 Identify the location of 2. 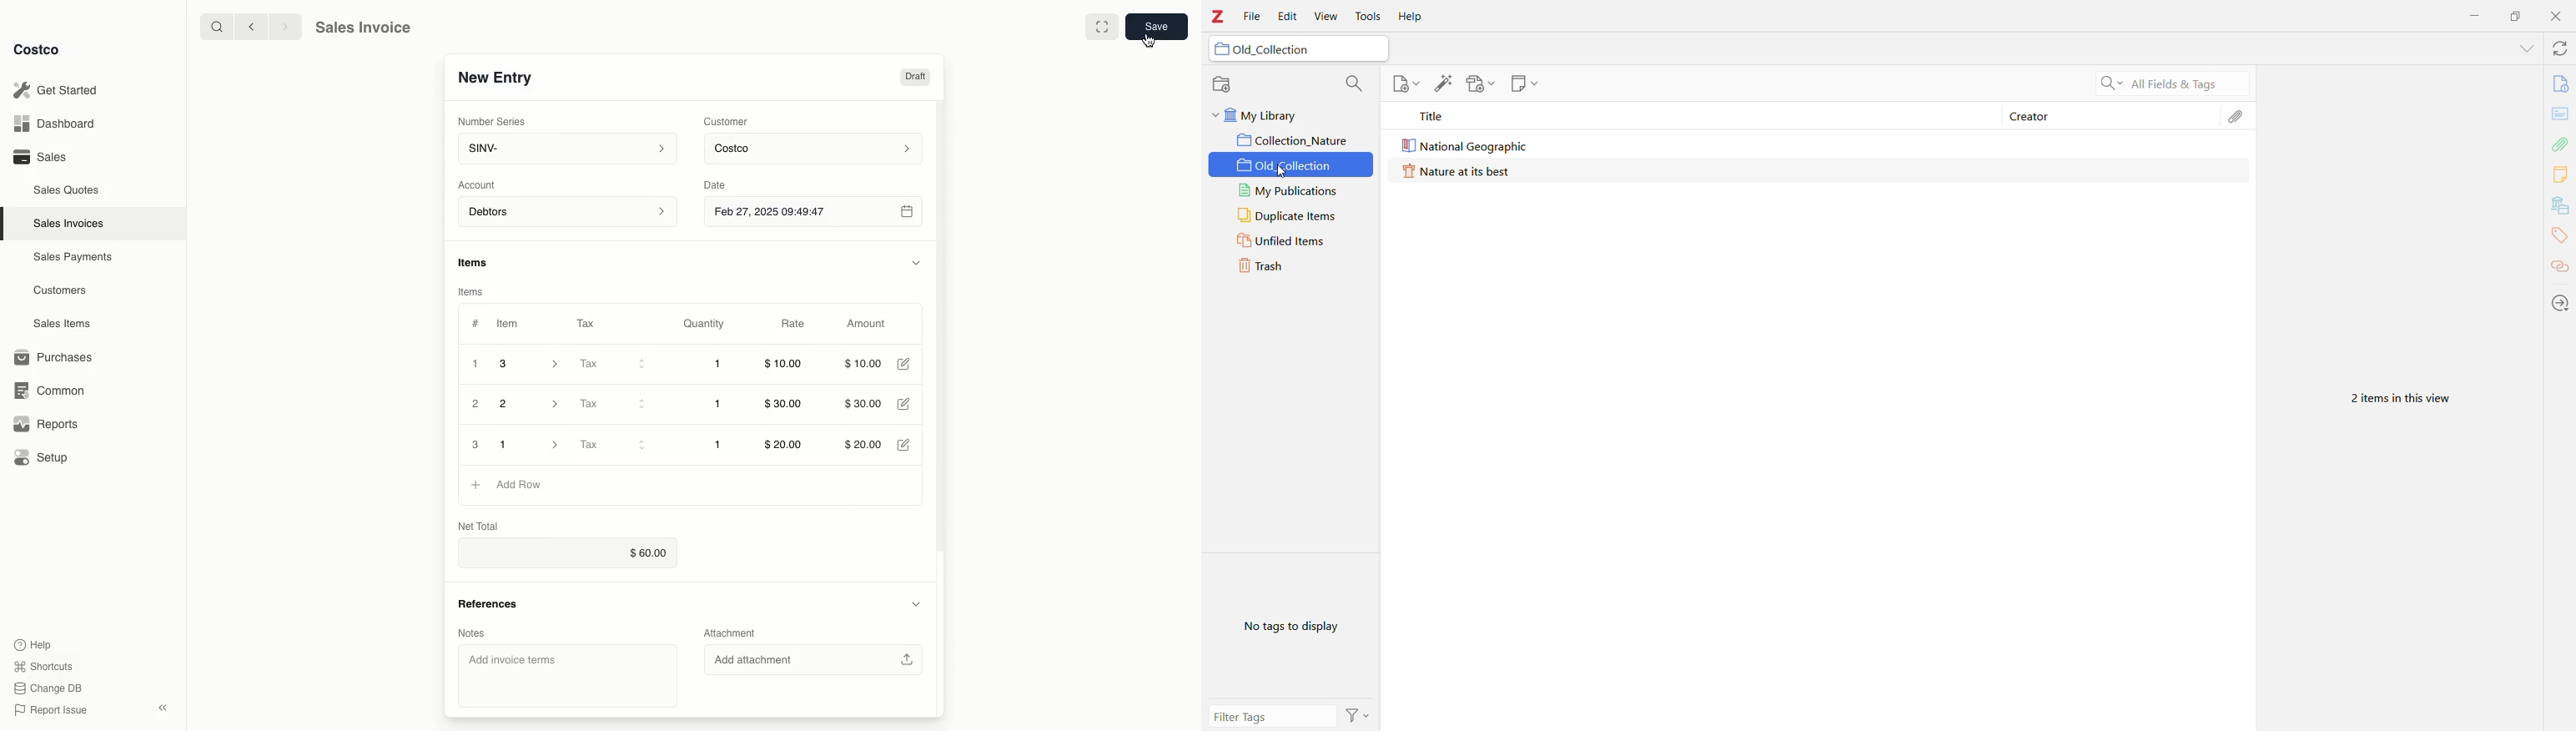
(531, 404).